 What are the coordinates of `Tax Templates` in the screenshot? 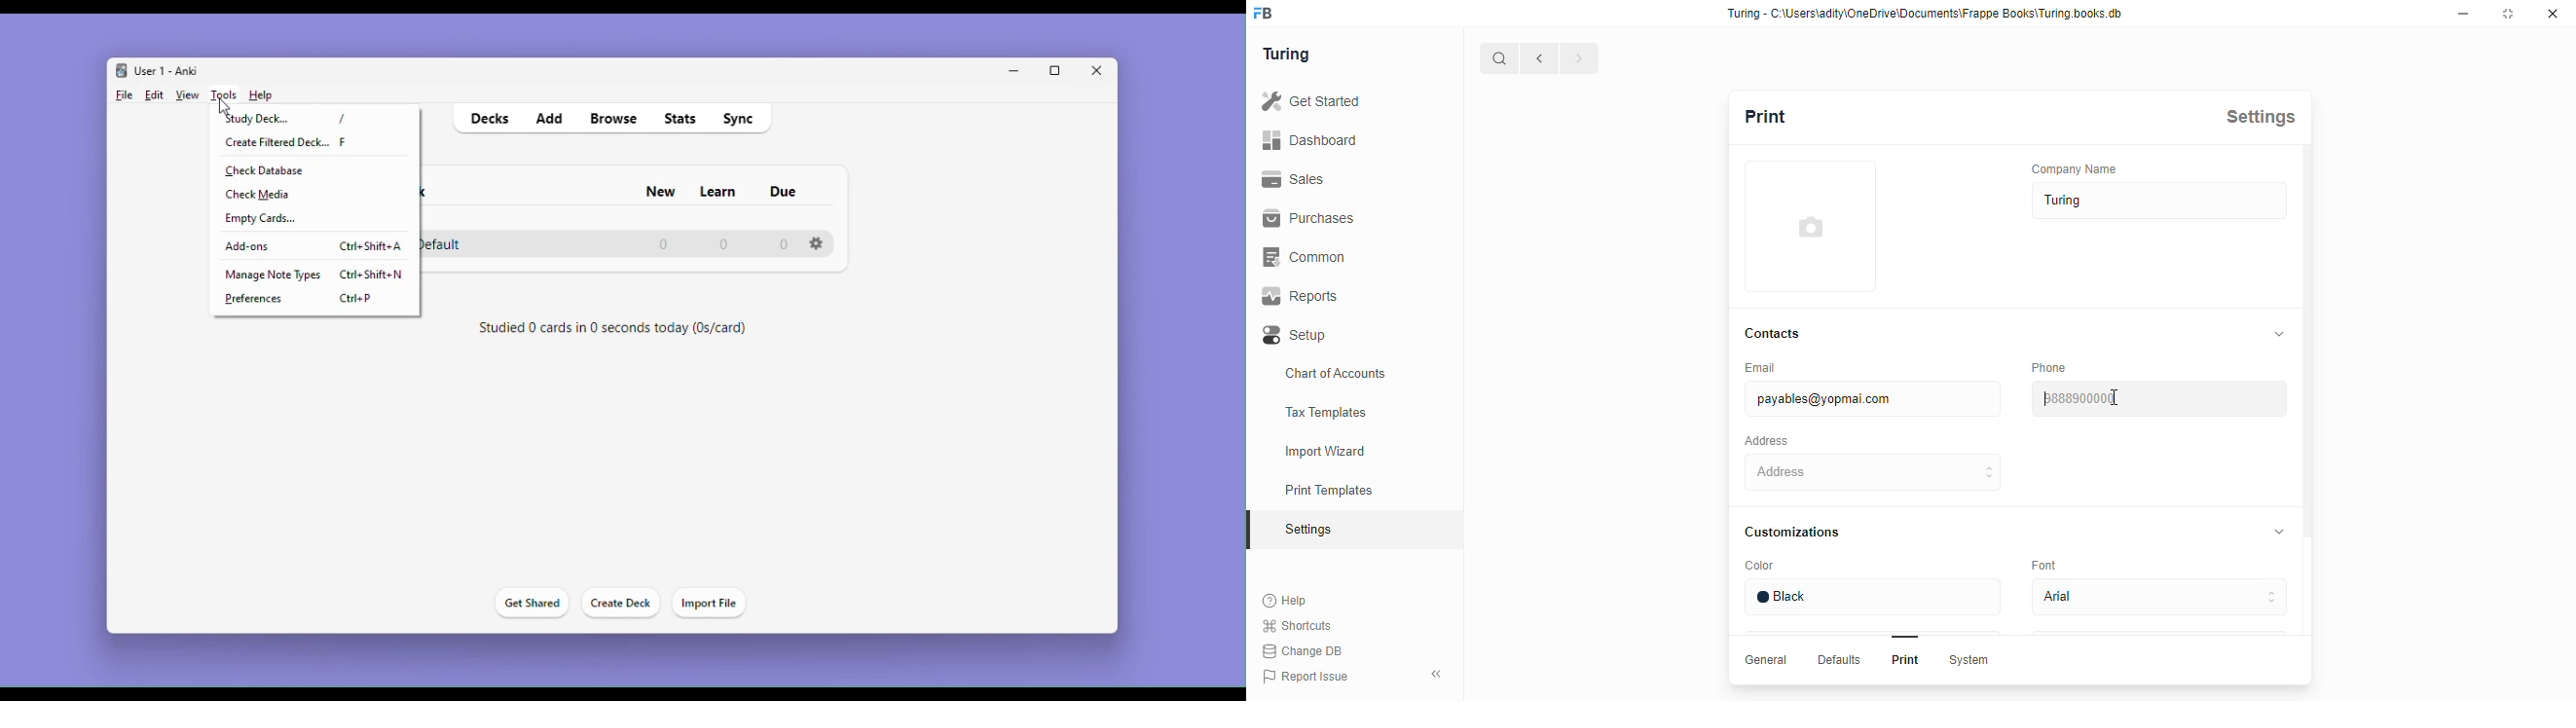 It's located at (1336, 410).